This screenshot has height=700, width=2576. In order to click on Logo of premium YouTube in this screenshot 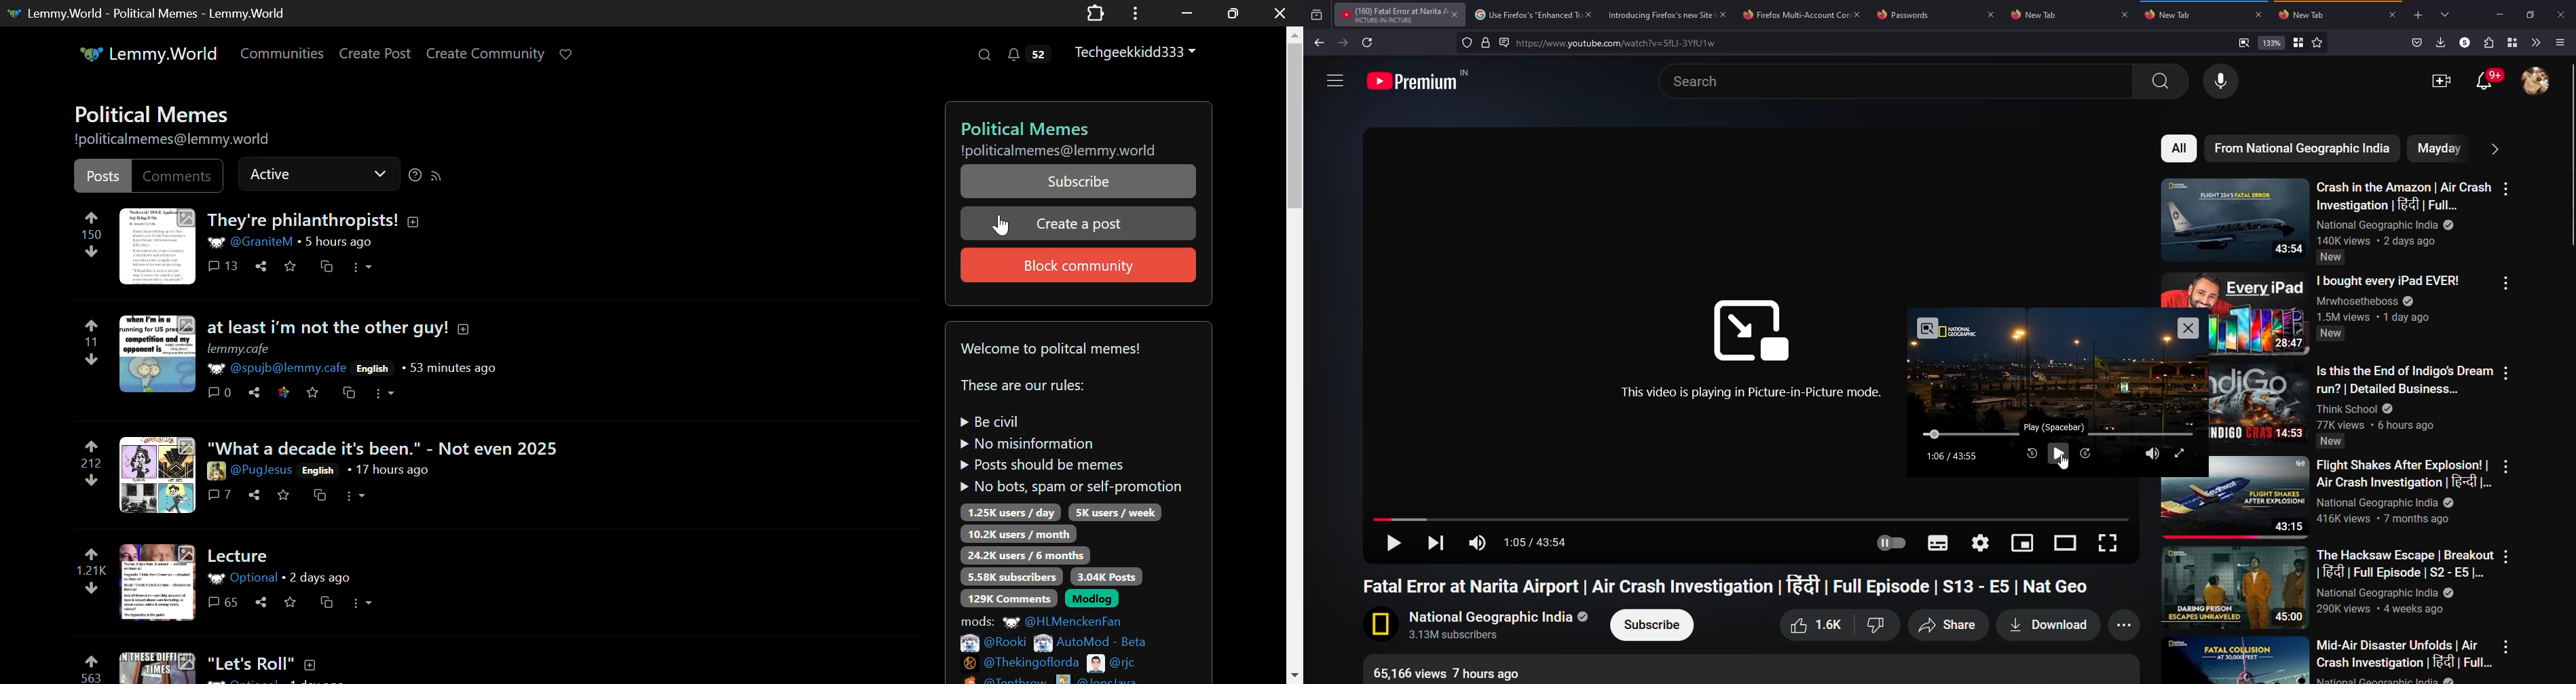, I will do `click(1420, 80)`.